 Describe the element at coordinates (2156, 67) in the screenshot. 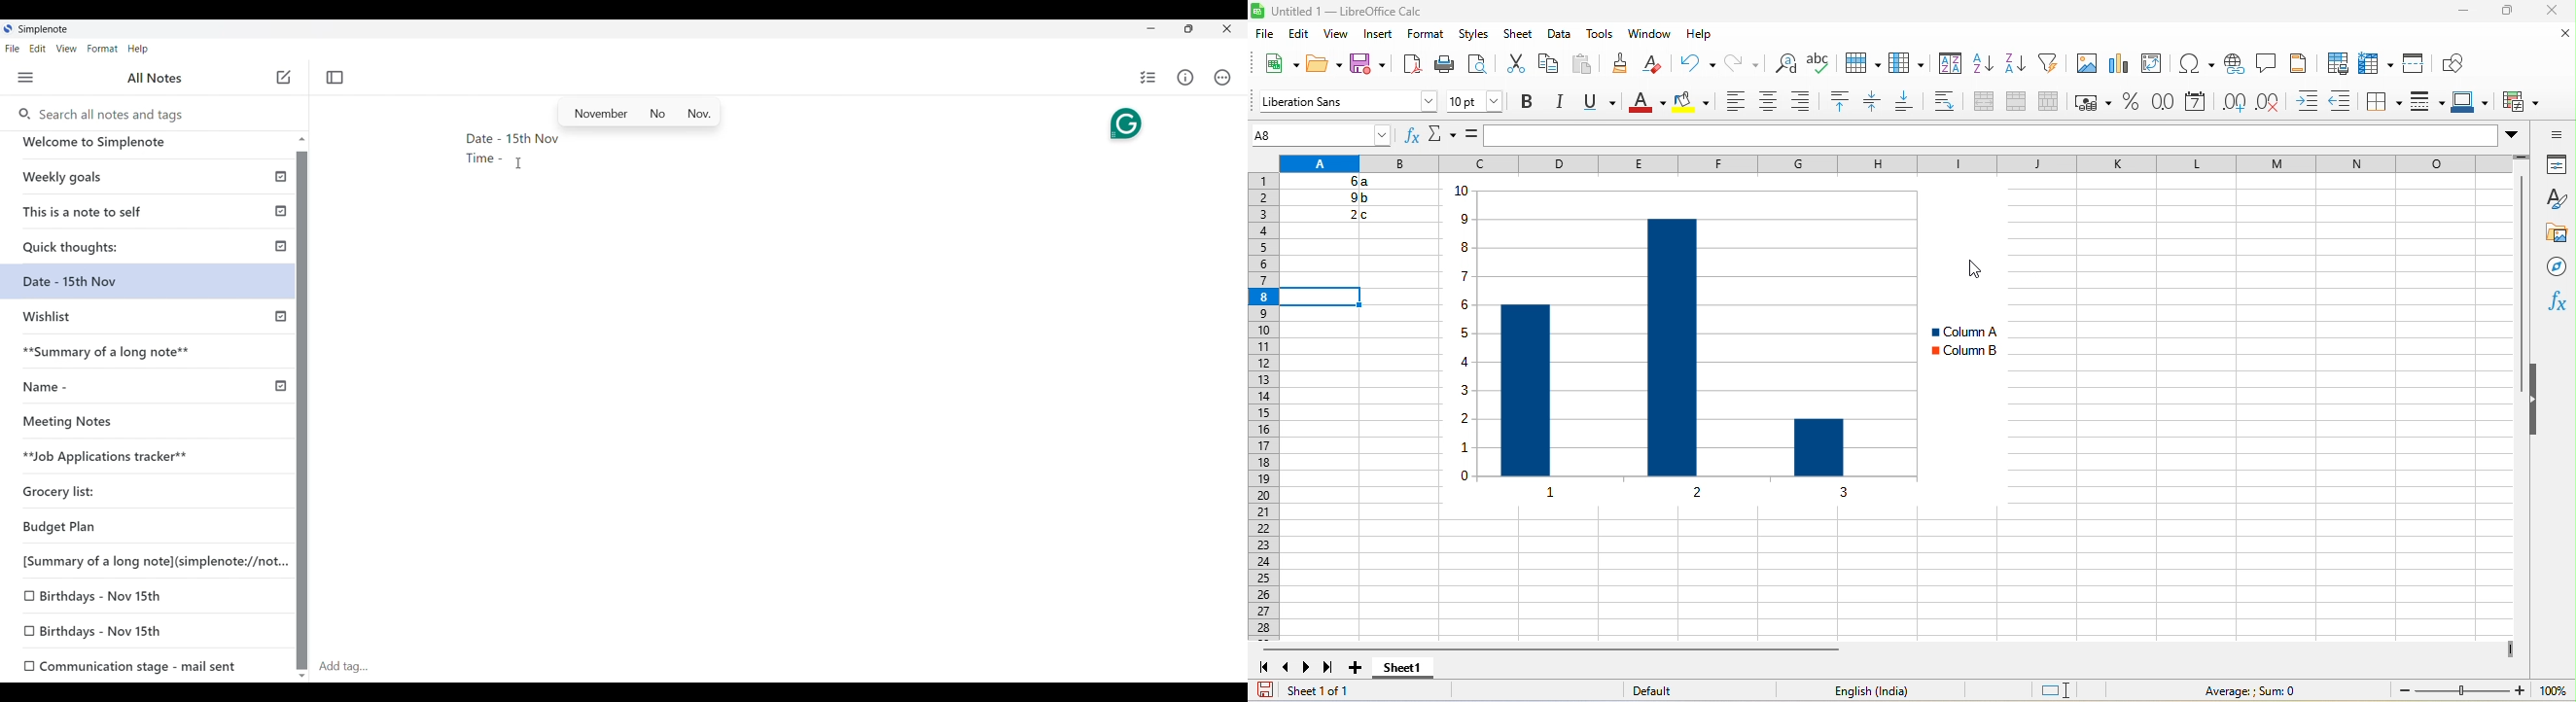

I see `edit pivot table` at that location.